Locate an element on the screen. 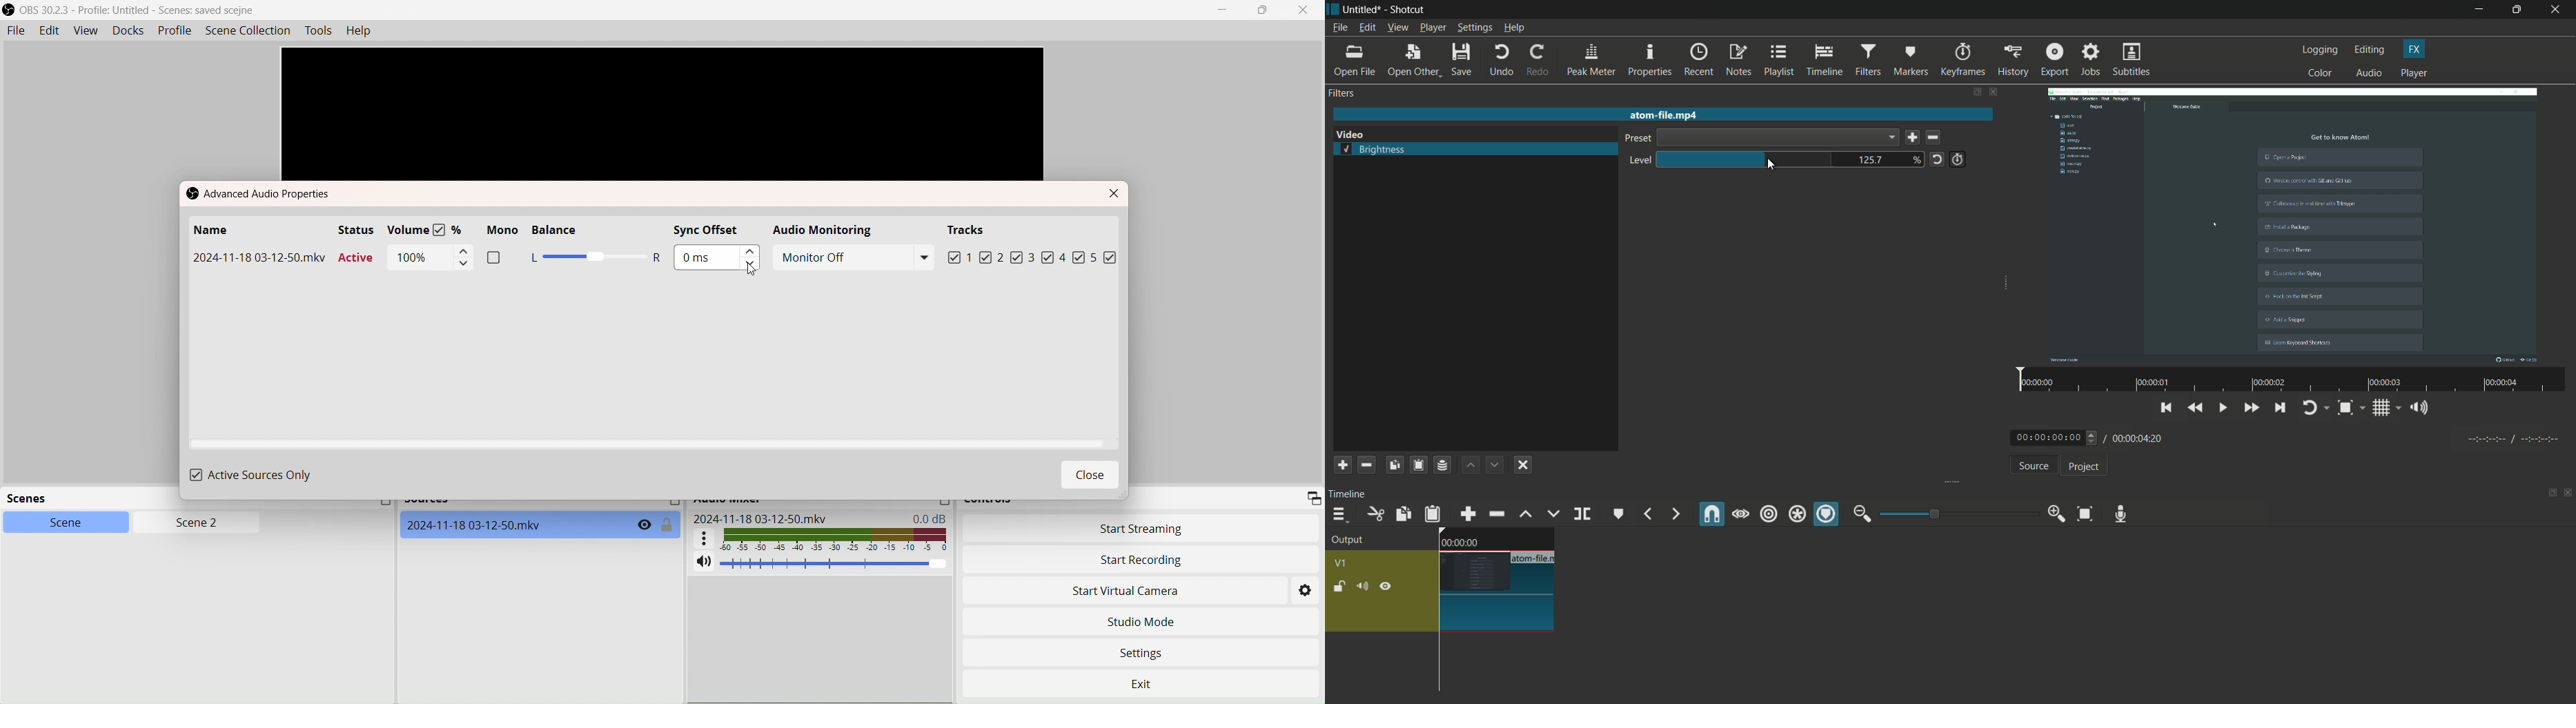  view menu is located at coordinates (1397, 27).